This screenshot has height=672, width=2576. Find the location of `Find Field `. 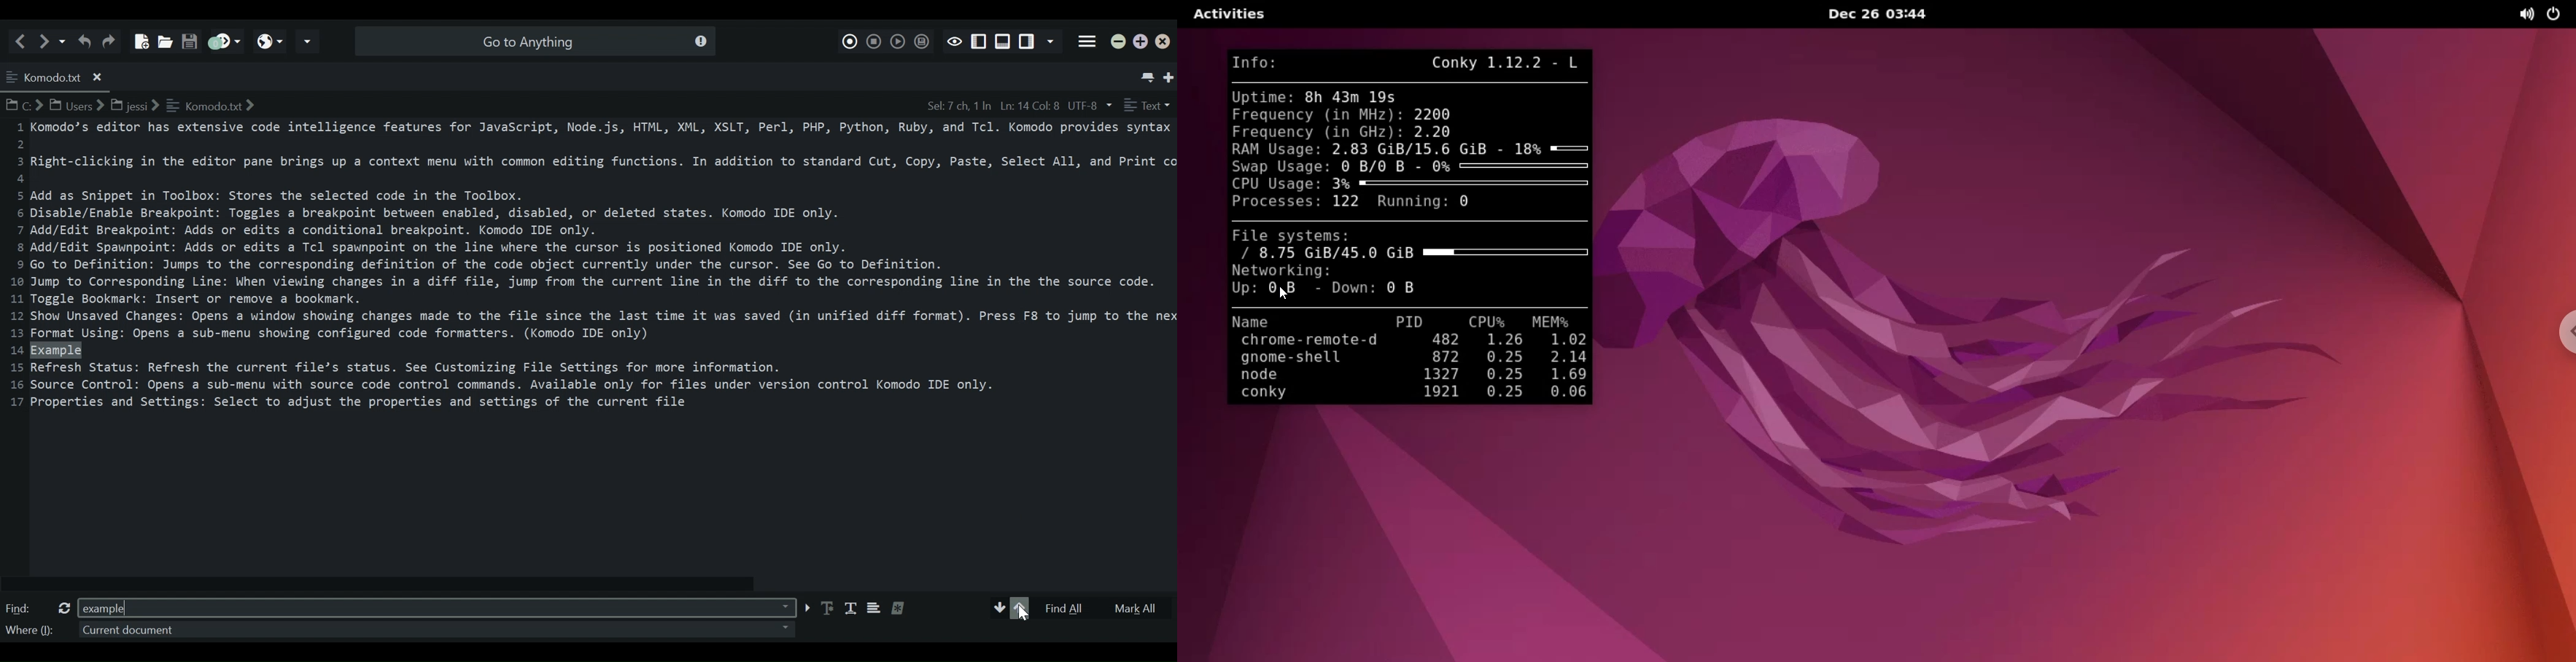

Find Field  is located at coordinates (435, 606).